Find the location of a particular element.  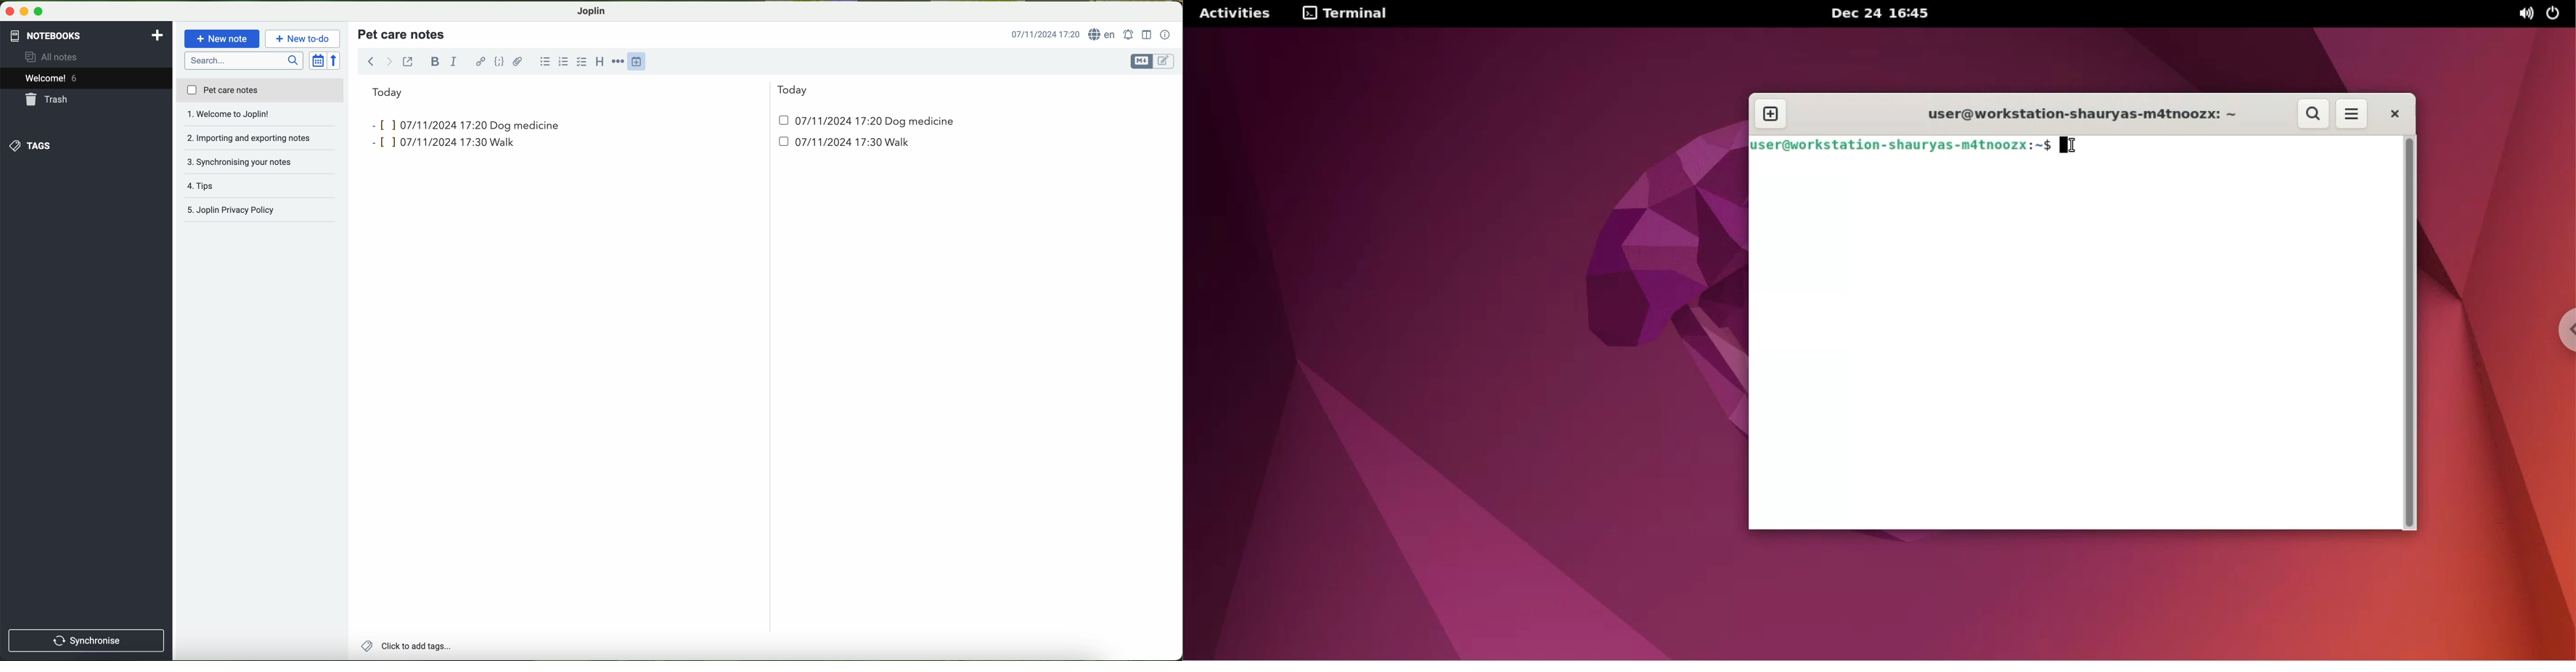

italic is located at coordinates (452, 62).